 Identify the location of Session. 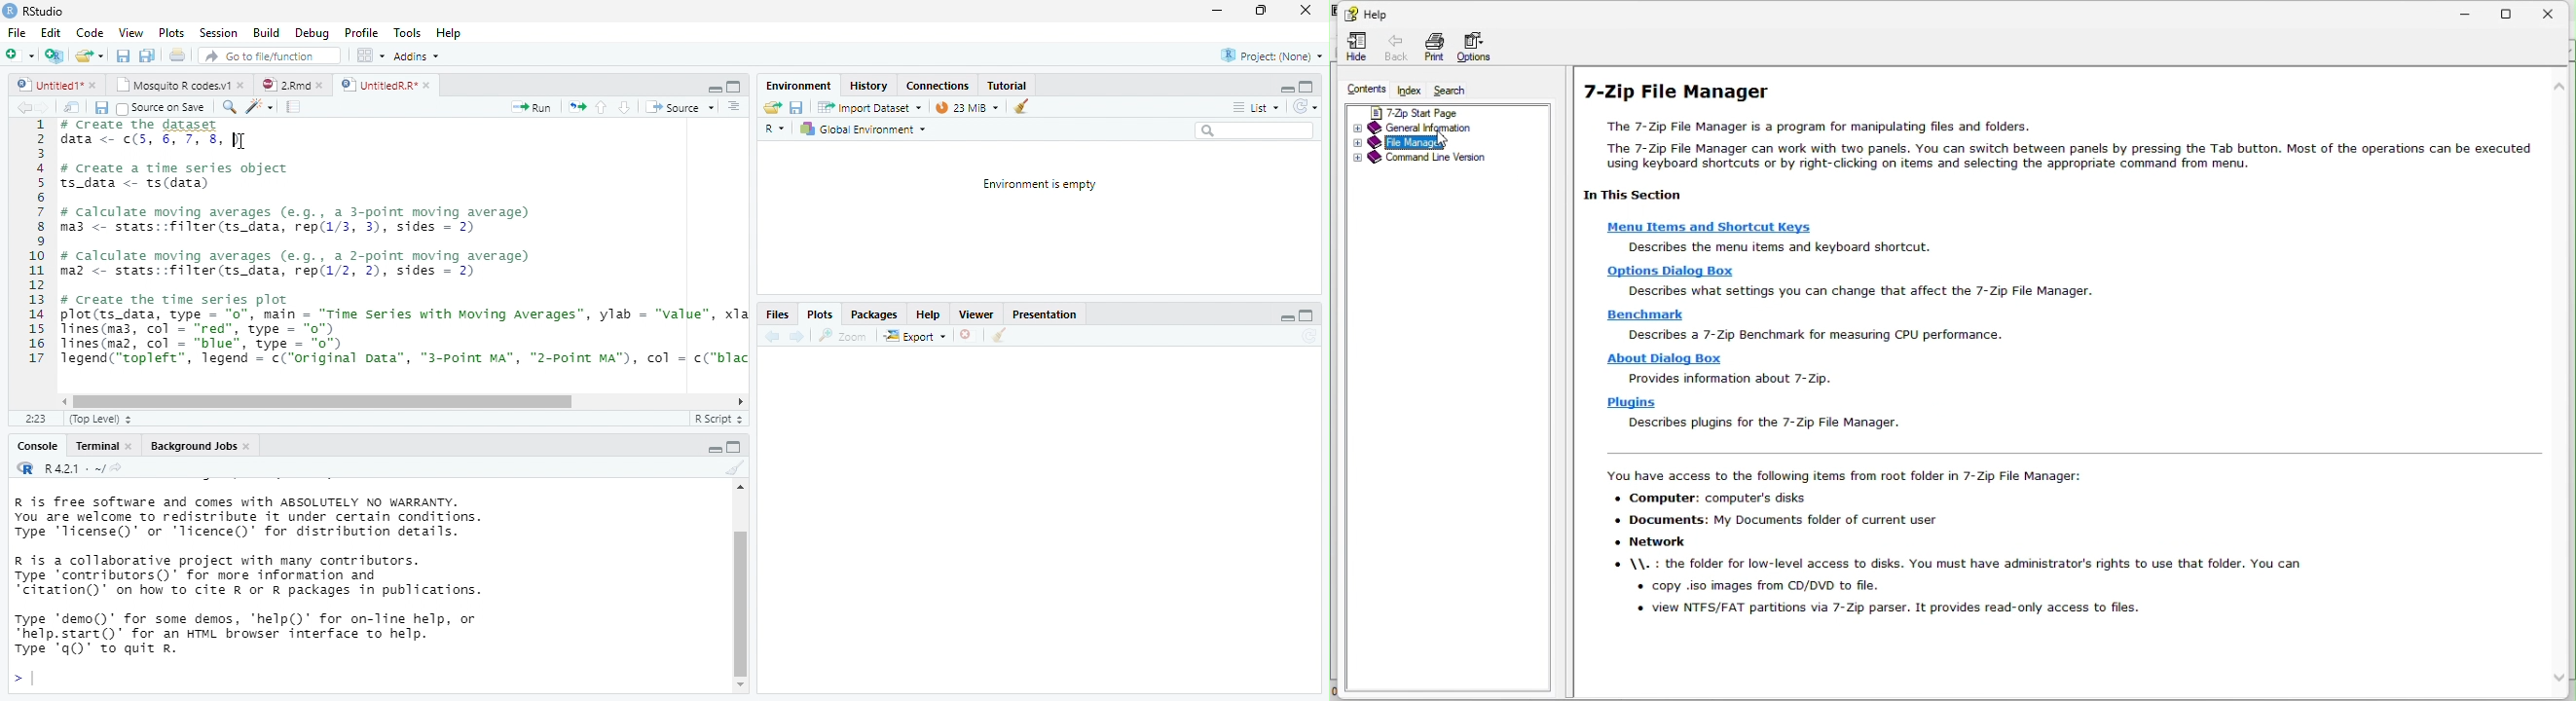
(218, 32).